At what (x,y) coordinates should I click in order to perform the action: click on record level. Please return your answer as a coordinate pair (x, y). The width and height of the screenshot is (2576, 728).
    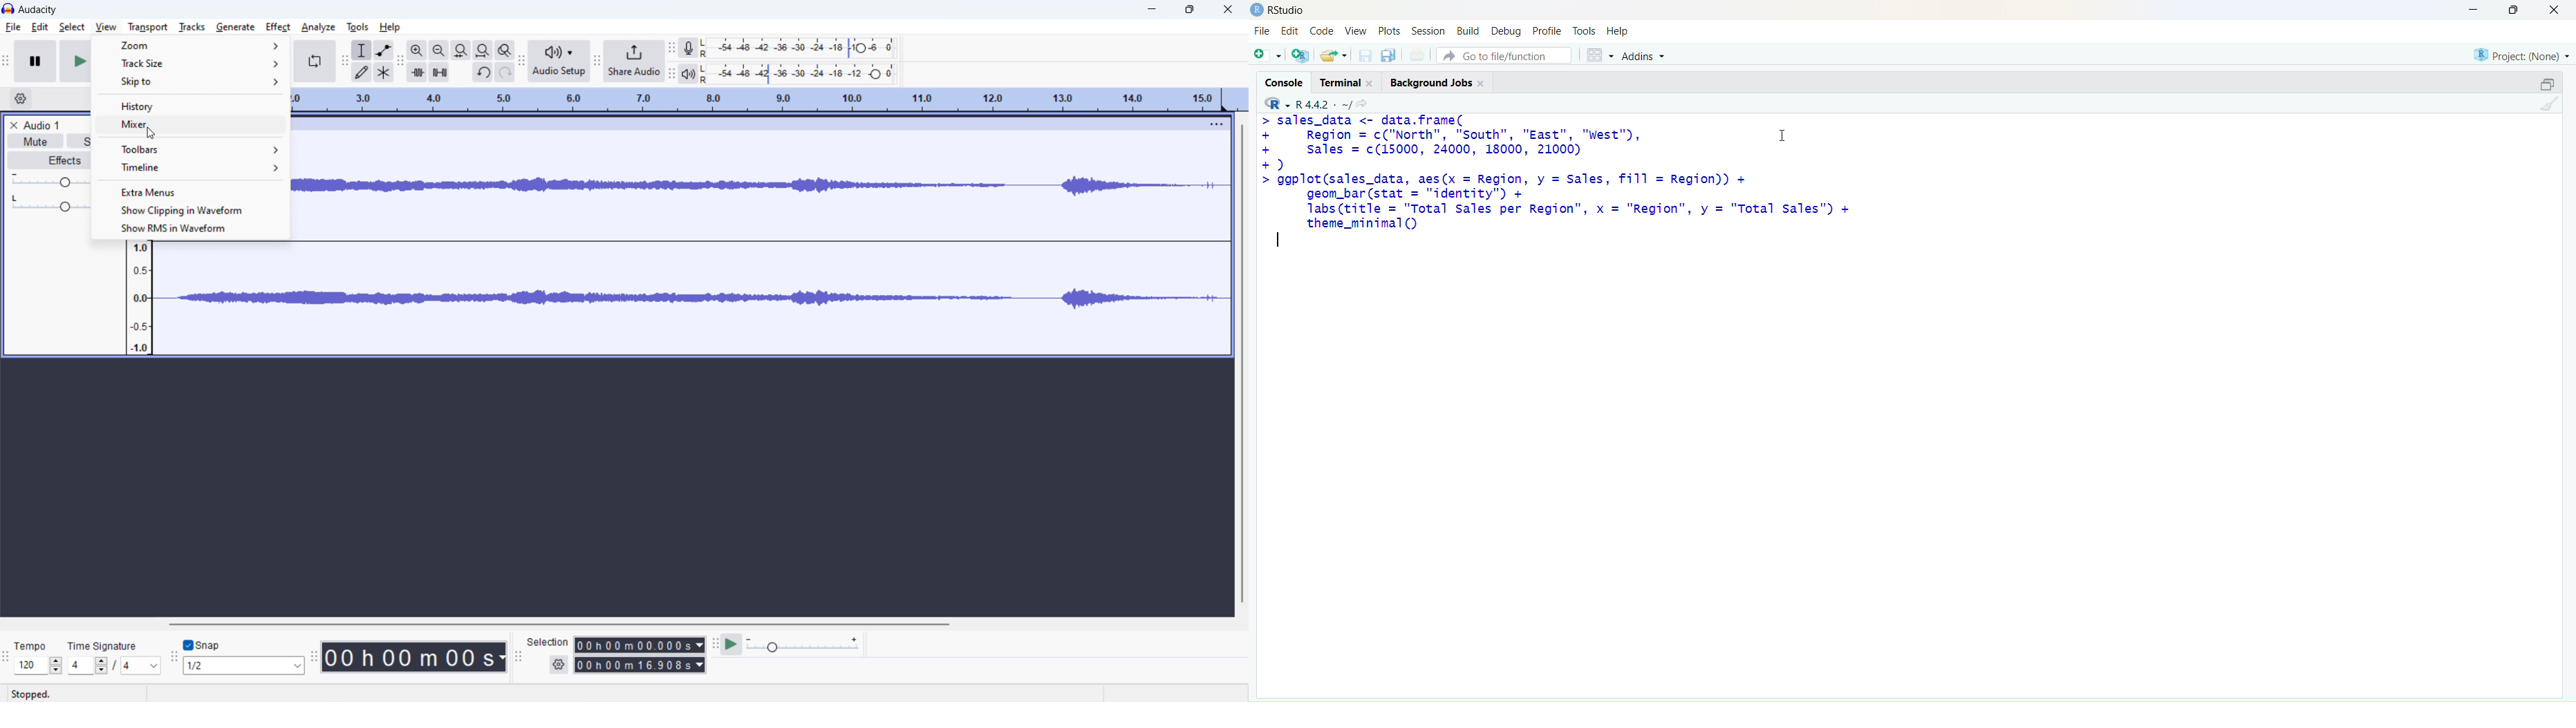
    Looking at the image, I should click on (812, 46).